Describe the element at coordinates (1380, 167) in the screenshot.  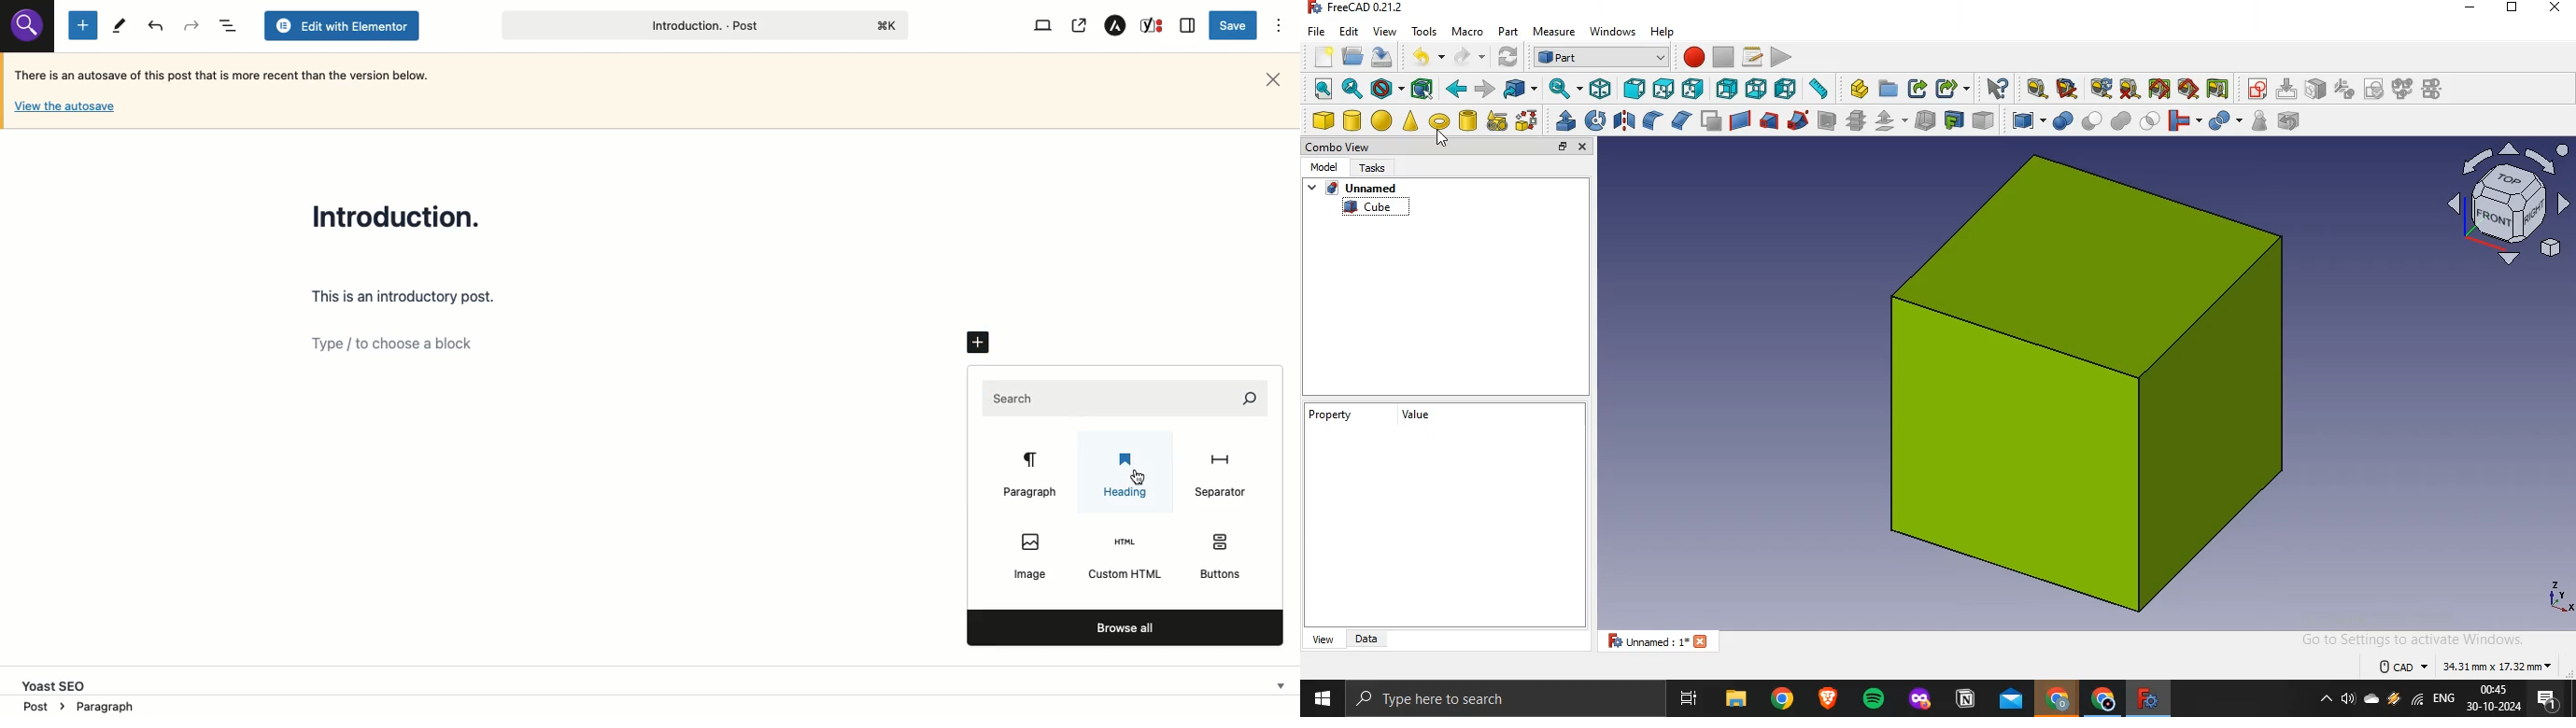
I see `tasks` at that location.